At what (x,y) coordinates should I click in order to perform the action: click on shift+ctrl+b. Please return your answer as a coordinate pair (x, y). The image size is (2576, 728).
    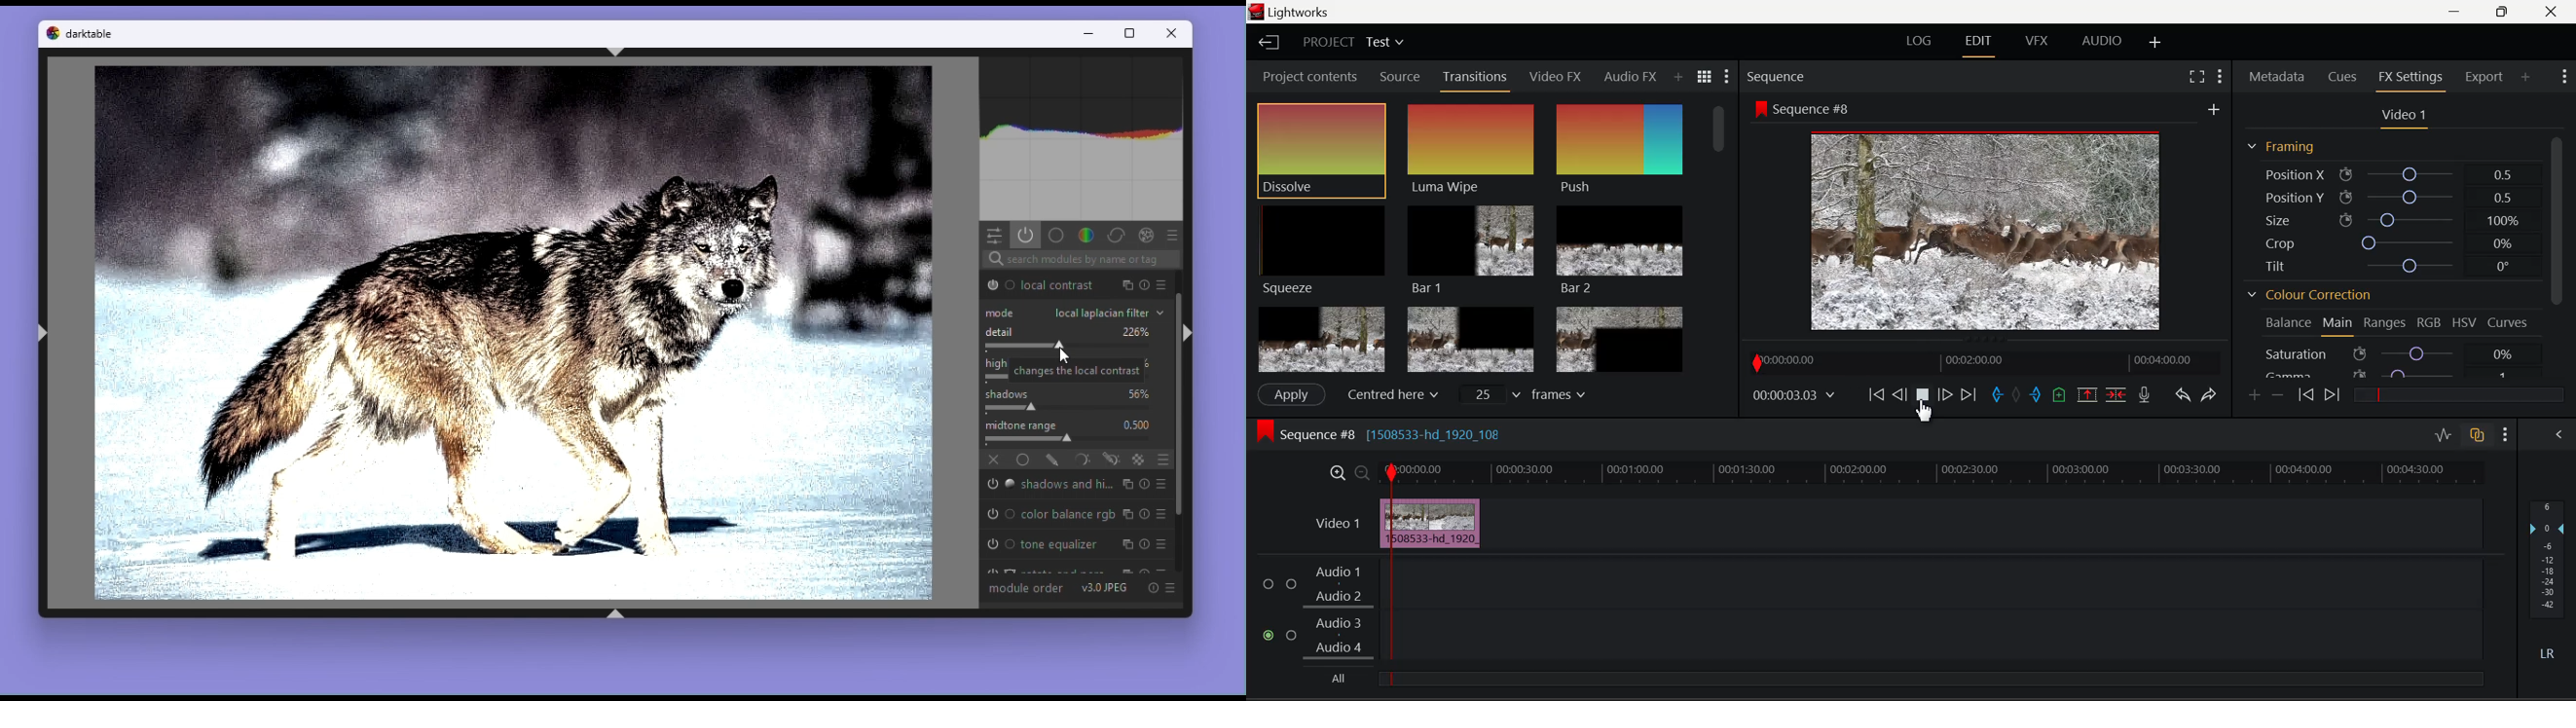
    Looking at the image, I should click on (615, 613).